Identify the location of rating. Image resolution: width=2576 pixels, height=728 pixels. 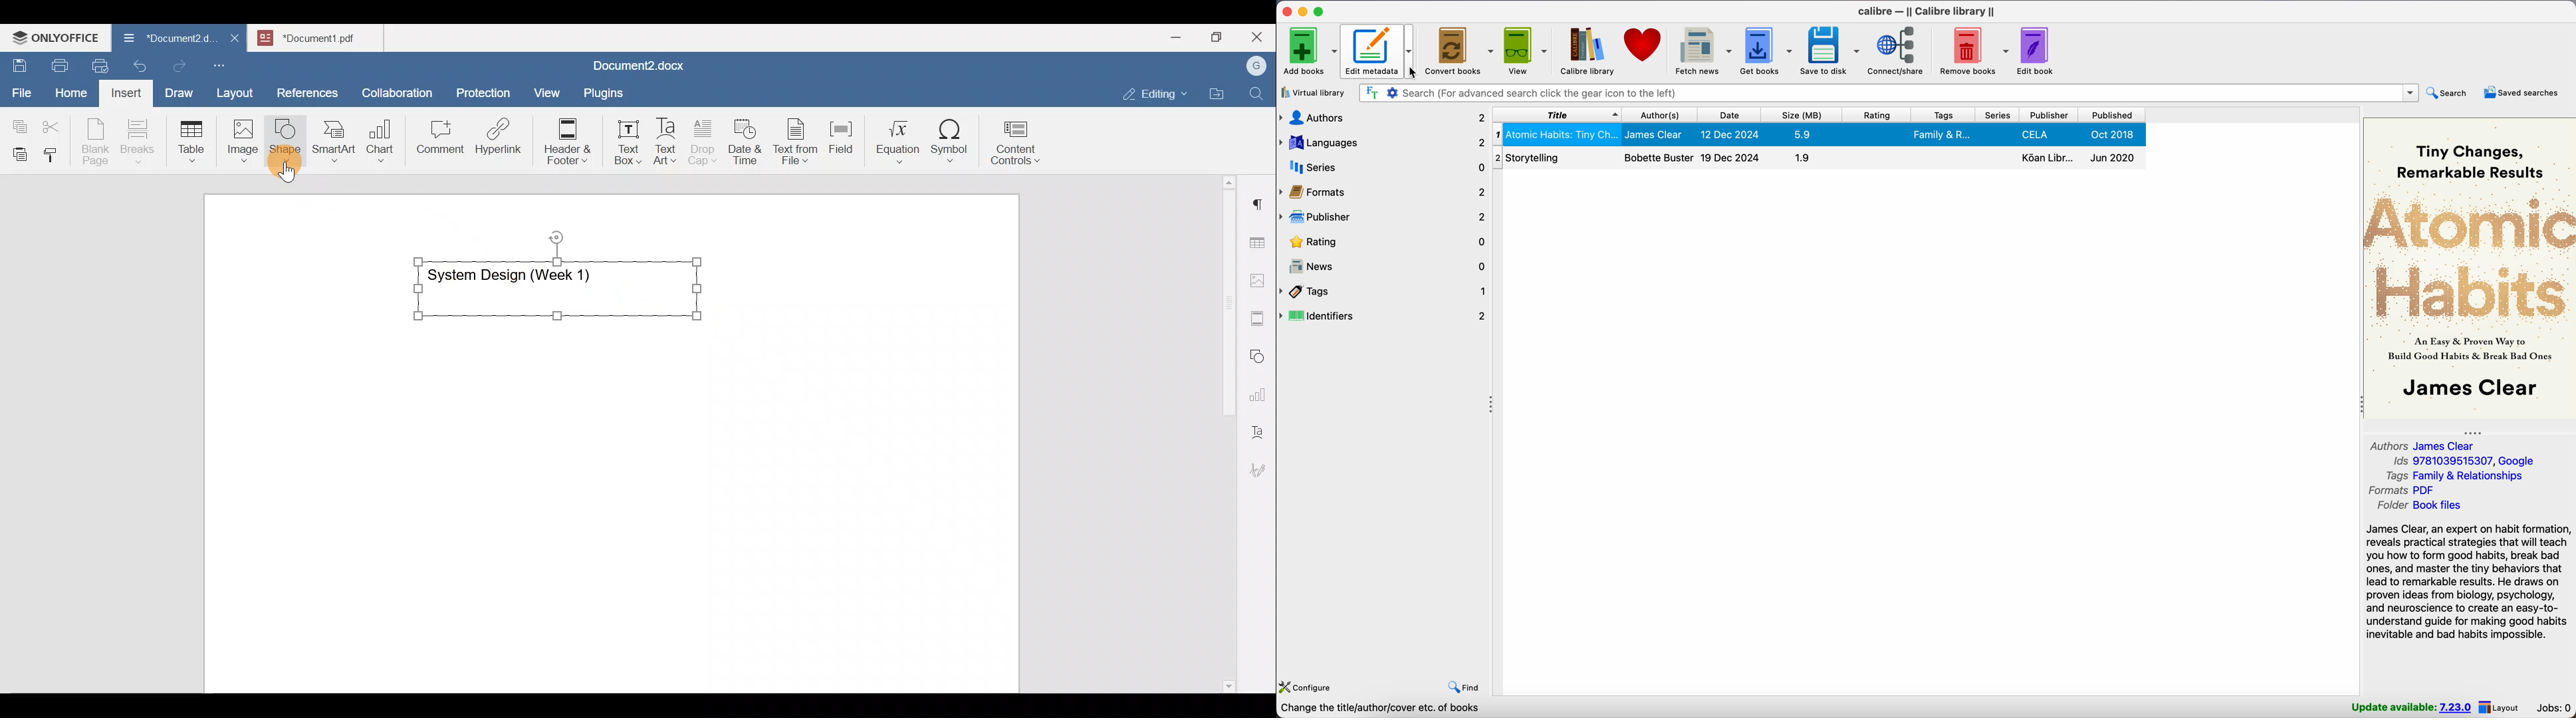
(1877, 115).